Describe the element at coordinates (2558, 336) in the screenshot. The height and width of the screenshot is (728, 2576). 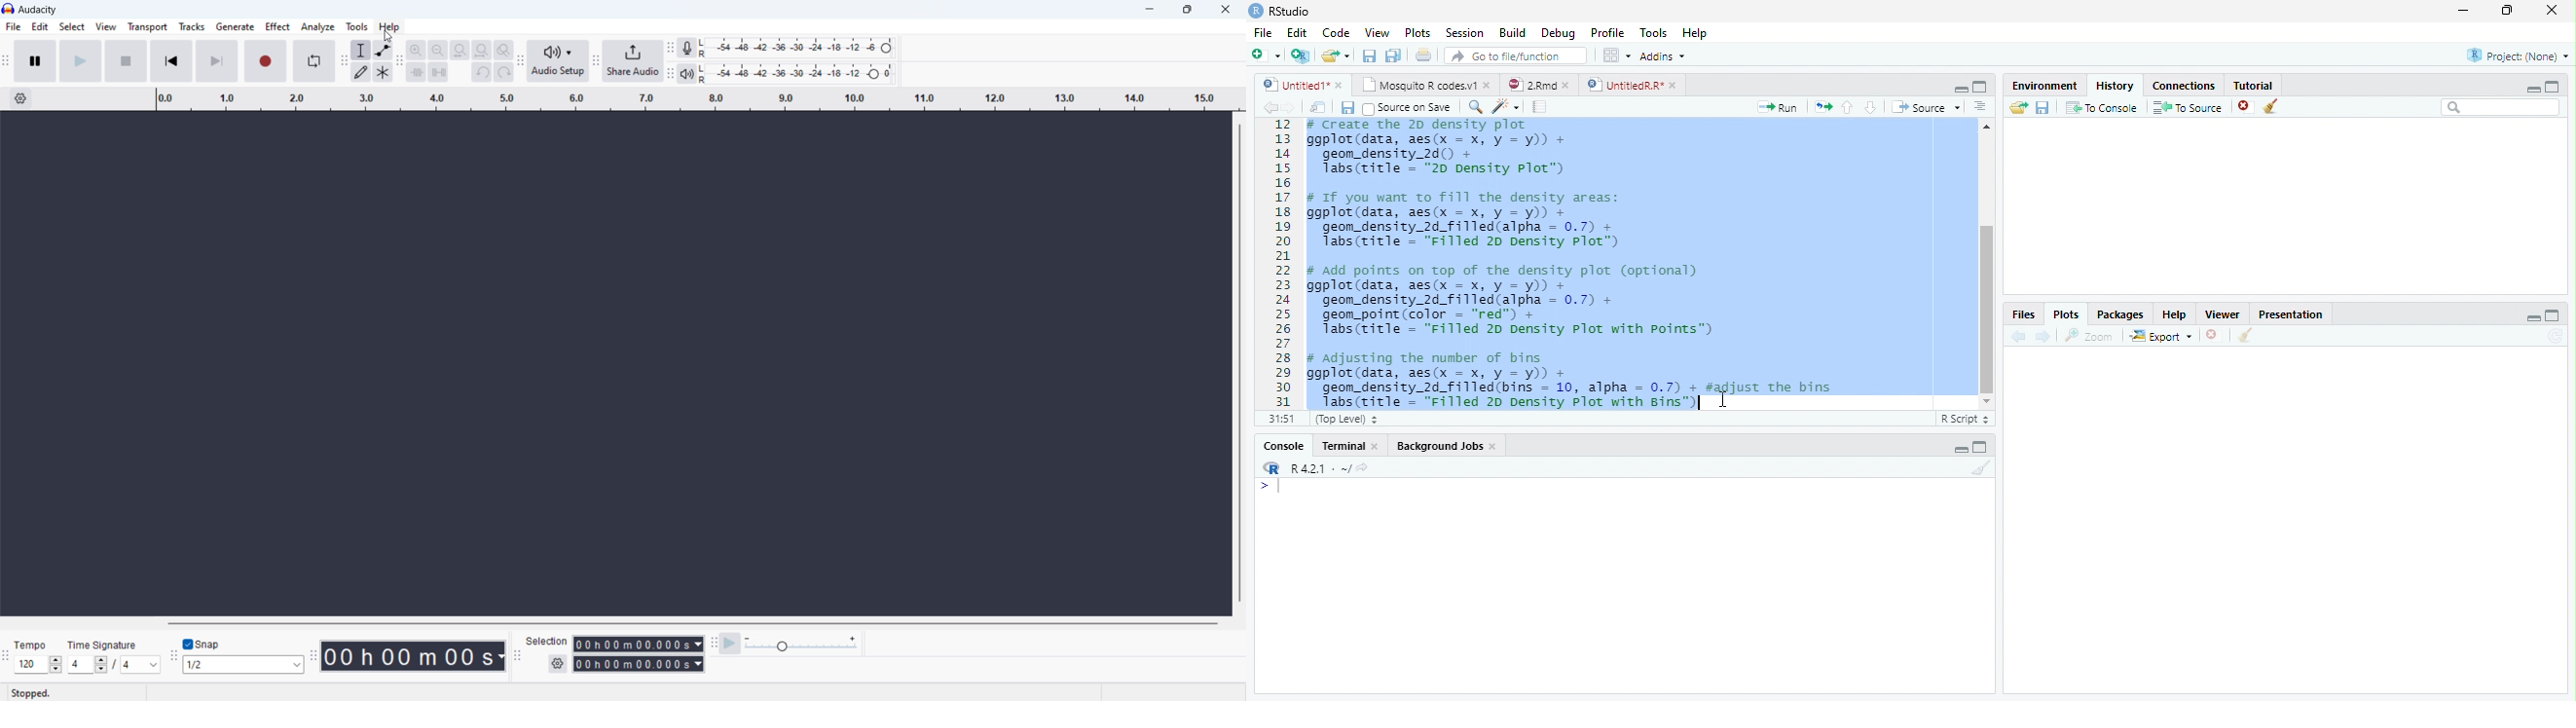
I see `Refresh` at that location.